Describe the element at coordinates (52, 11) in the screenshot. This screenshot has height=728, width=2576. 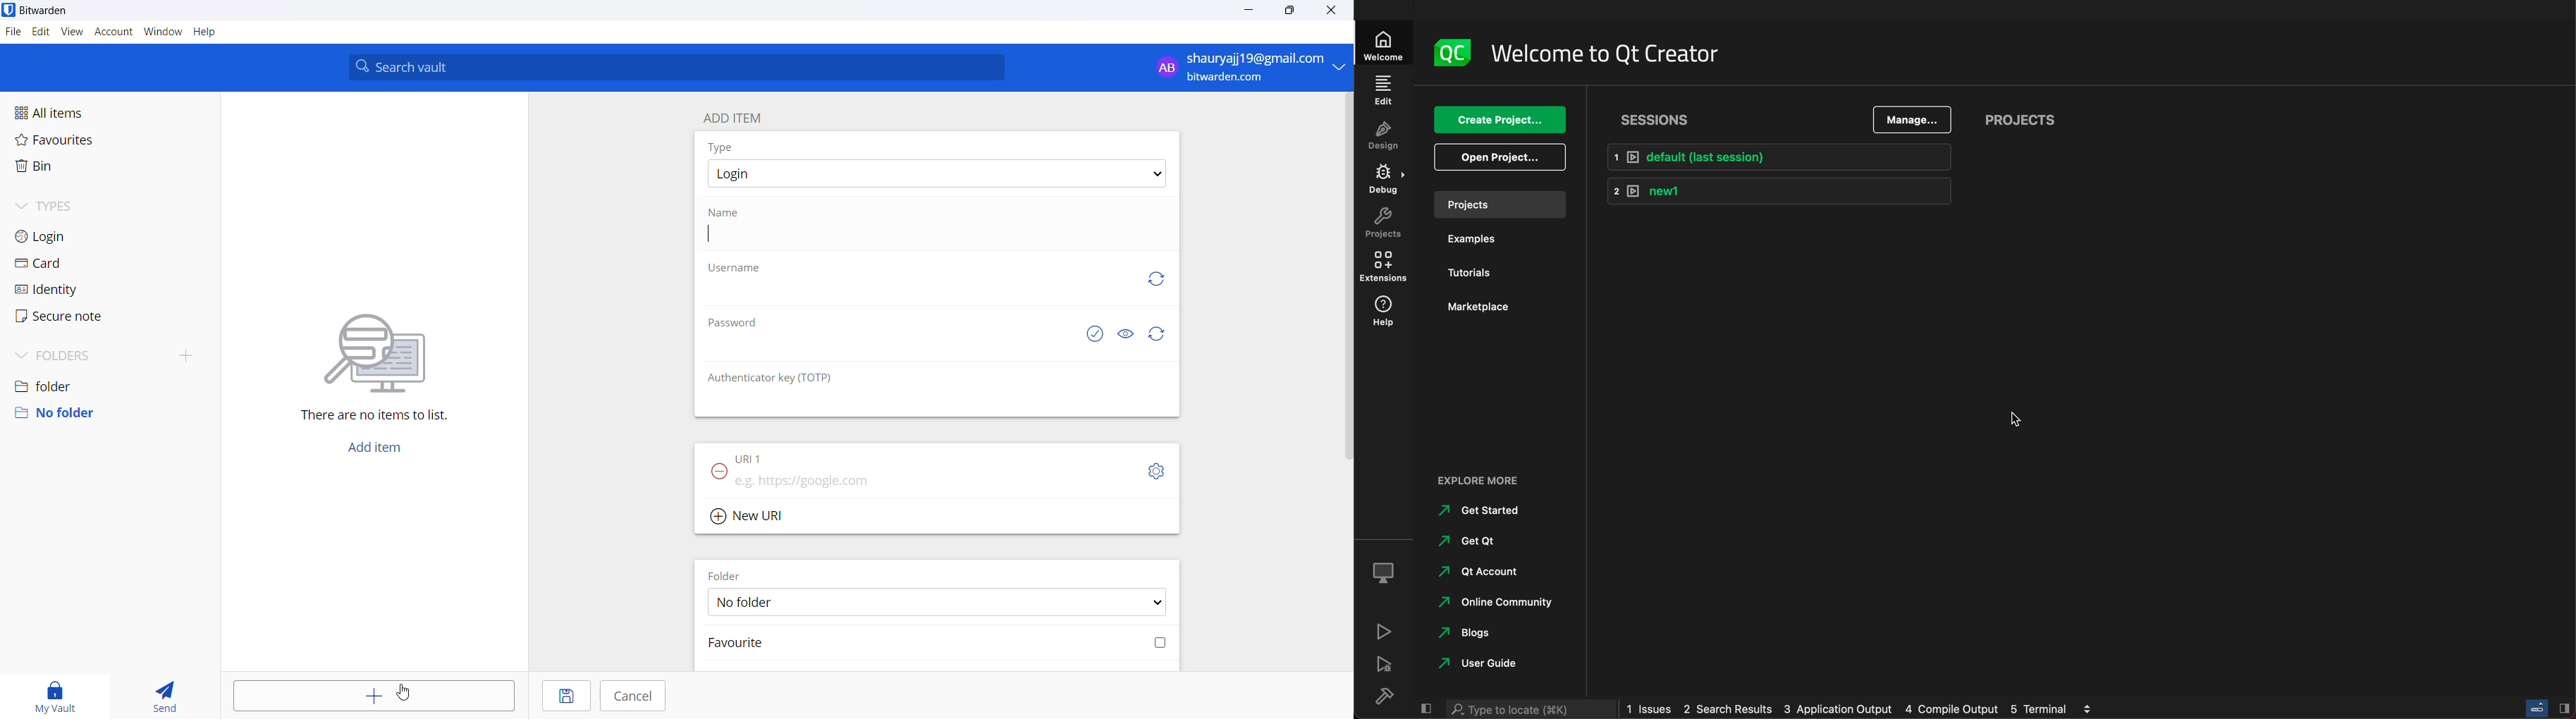
I see `application name and logo` at that location.